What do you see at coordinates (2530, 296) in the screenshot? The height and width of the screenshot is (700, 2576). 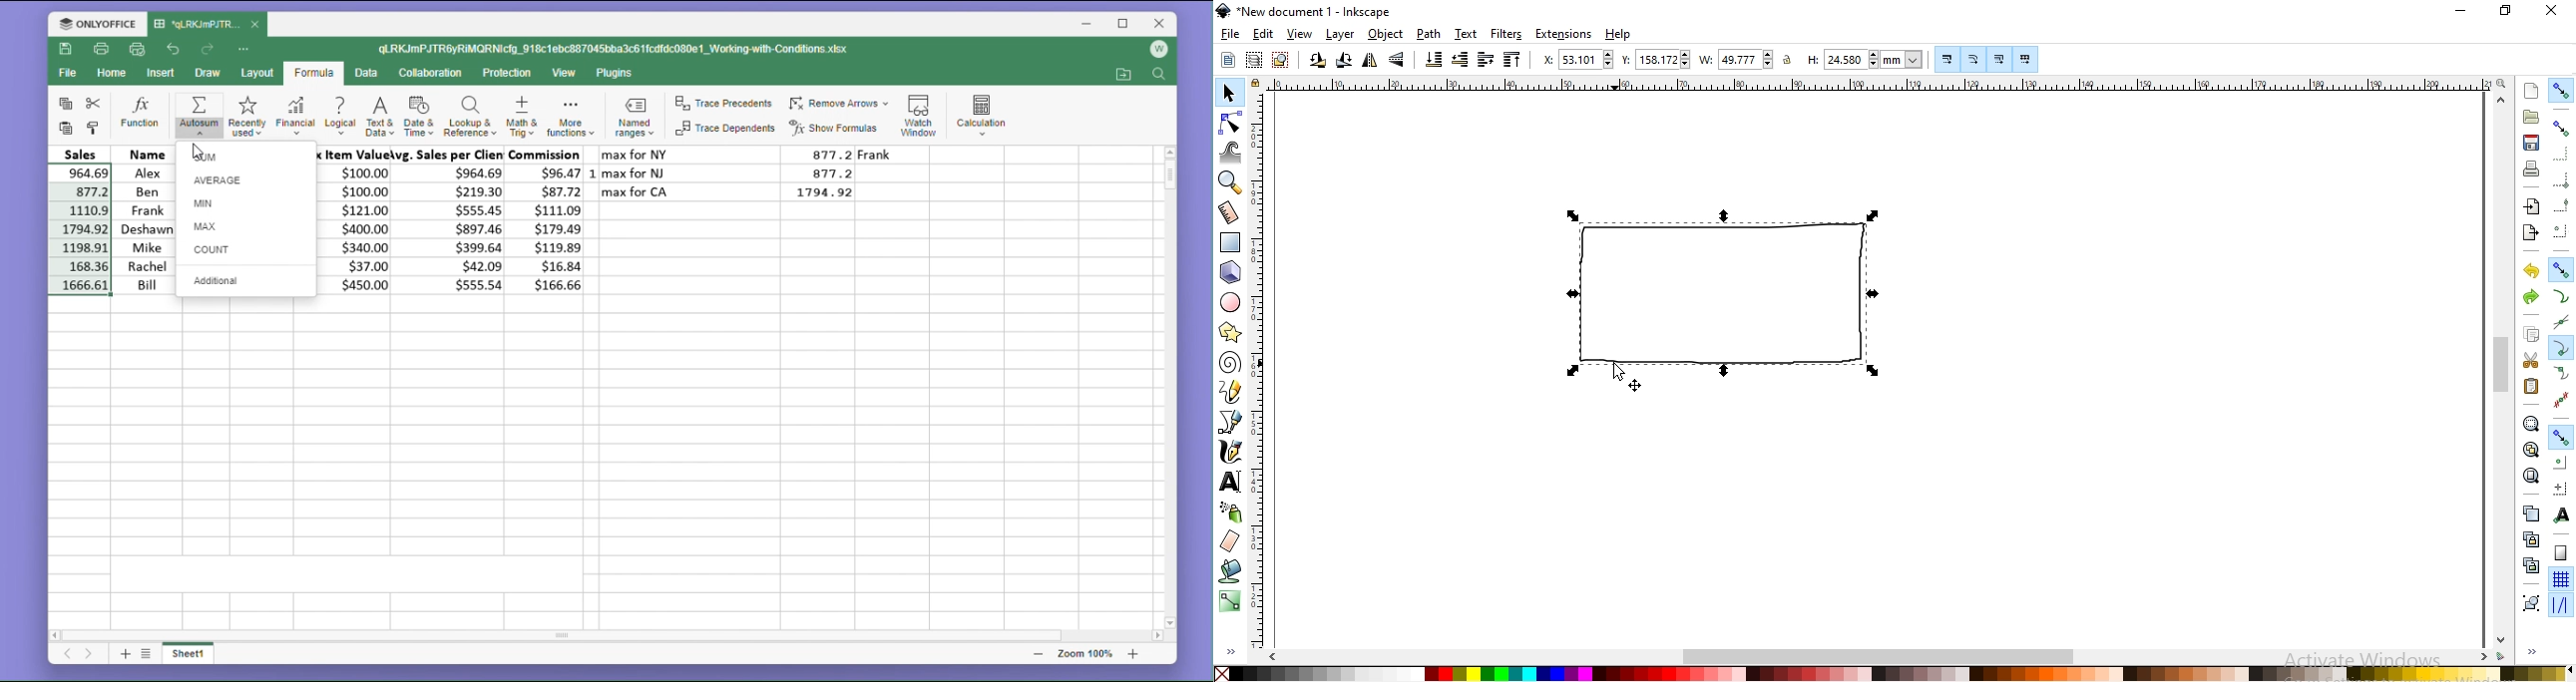 I see `redo` at bounding box center [2530, 296].